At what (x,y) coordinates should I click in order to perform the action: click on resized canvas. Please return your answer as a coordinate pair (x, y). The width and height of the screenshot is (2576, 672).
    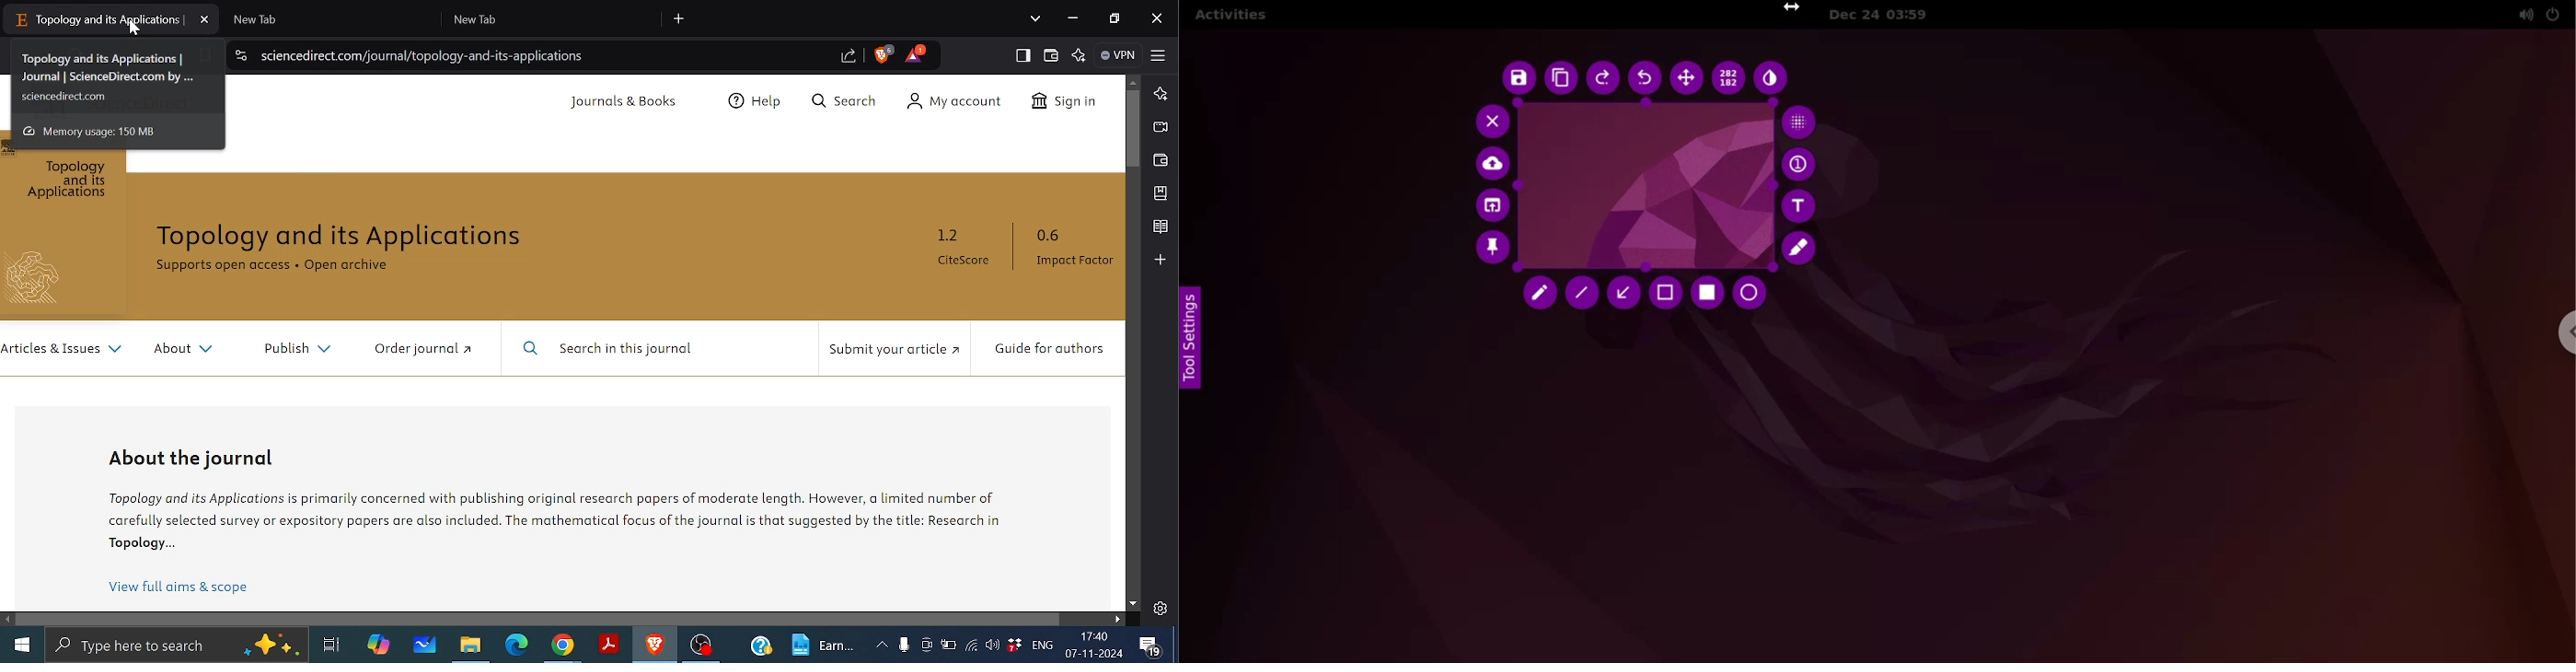
    Looking at the image, I should click on (1644, 184).